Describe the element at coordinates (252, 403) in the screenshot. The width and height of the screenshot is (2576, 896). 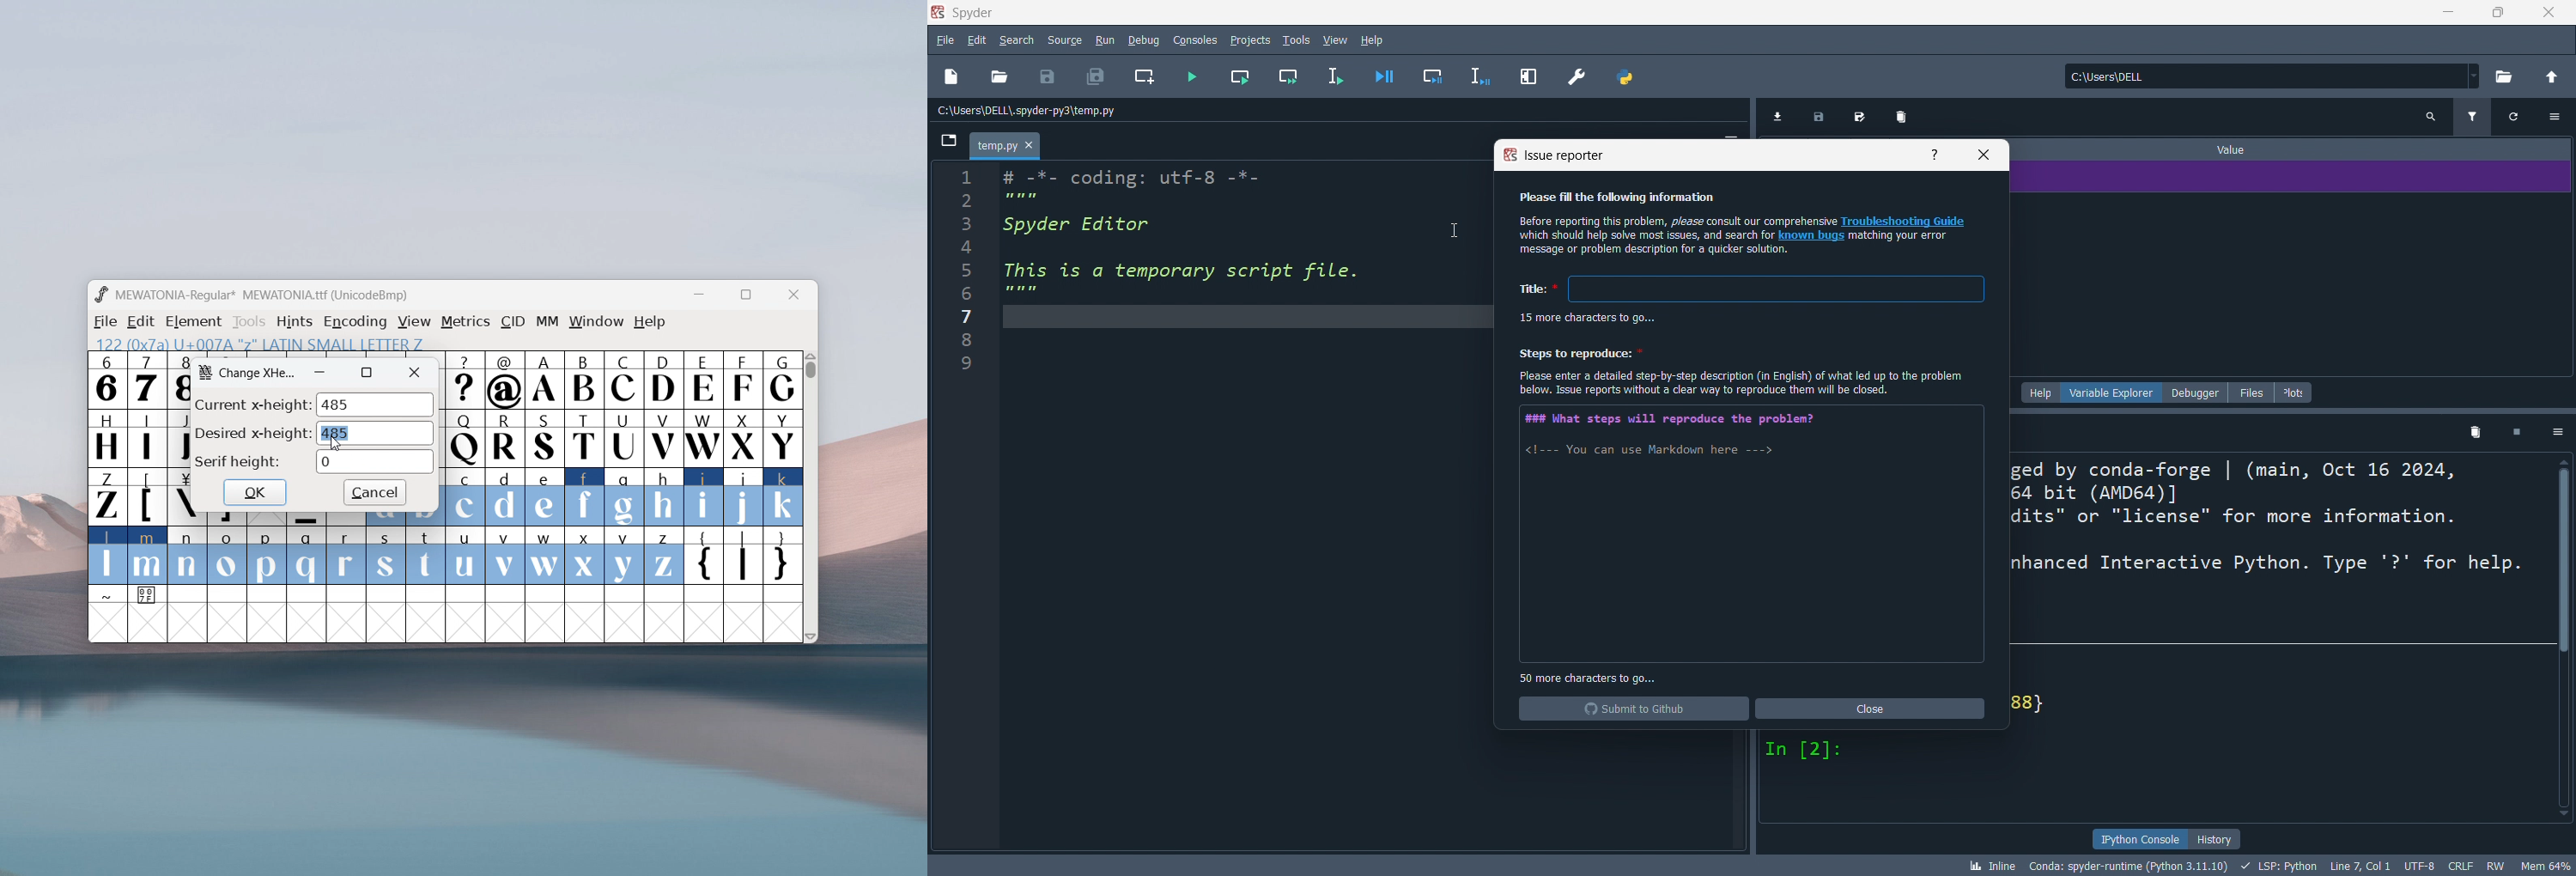
I see `current x-height:` at that location.